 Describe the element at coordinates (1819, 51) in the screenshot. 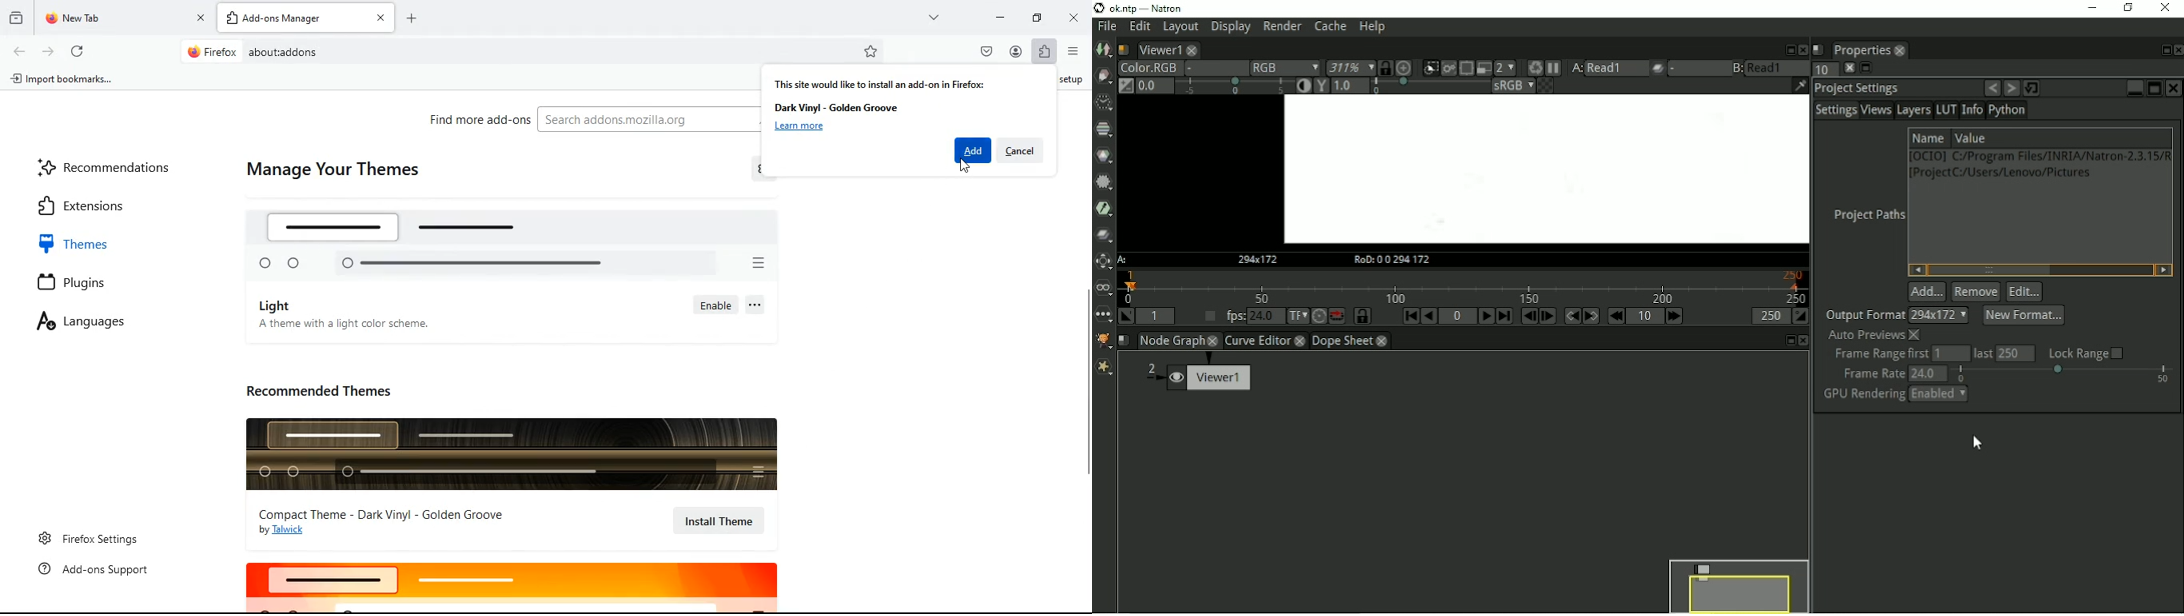

I see `Script name` at that location.